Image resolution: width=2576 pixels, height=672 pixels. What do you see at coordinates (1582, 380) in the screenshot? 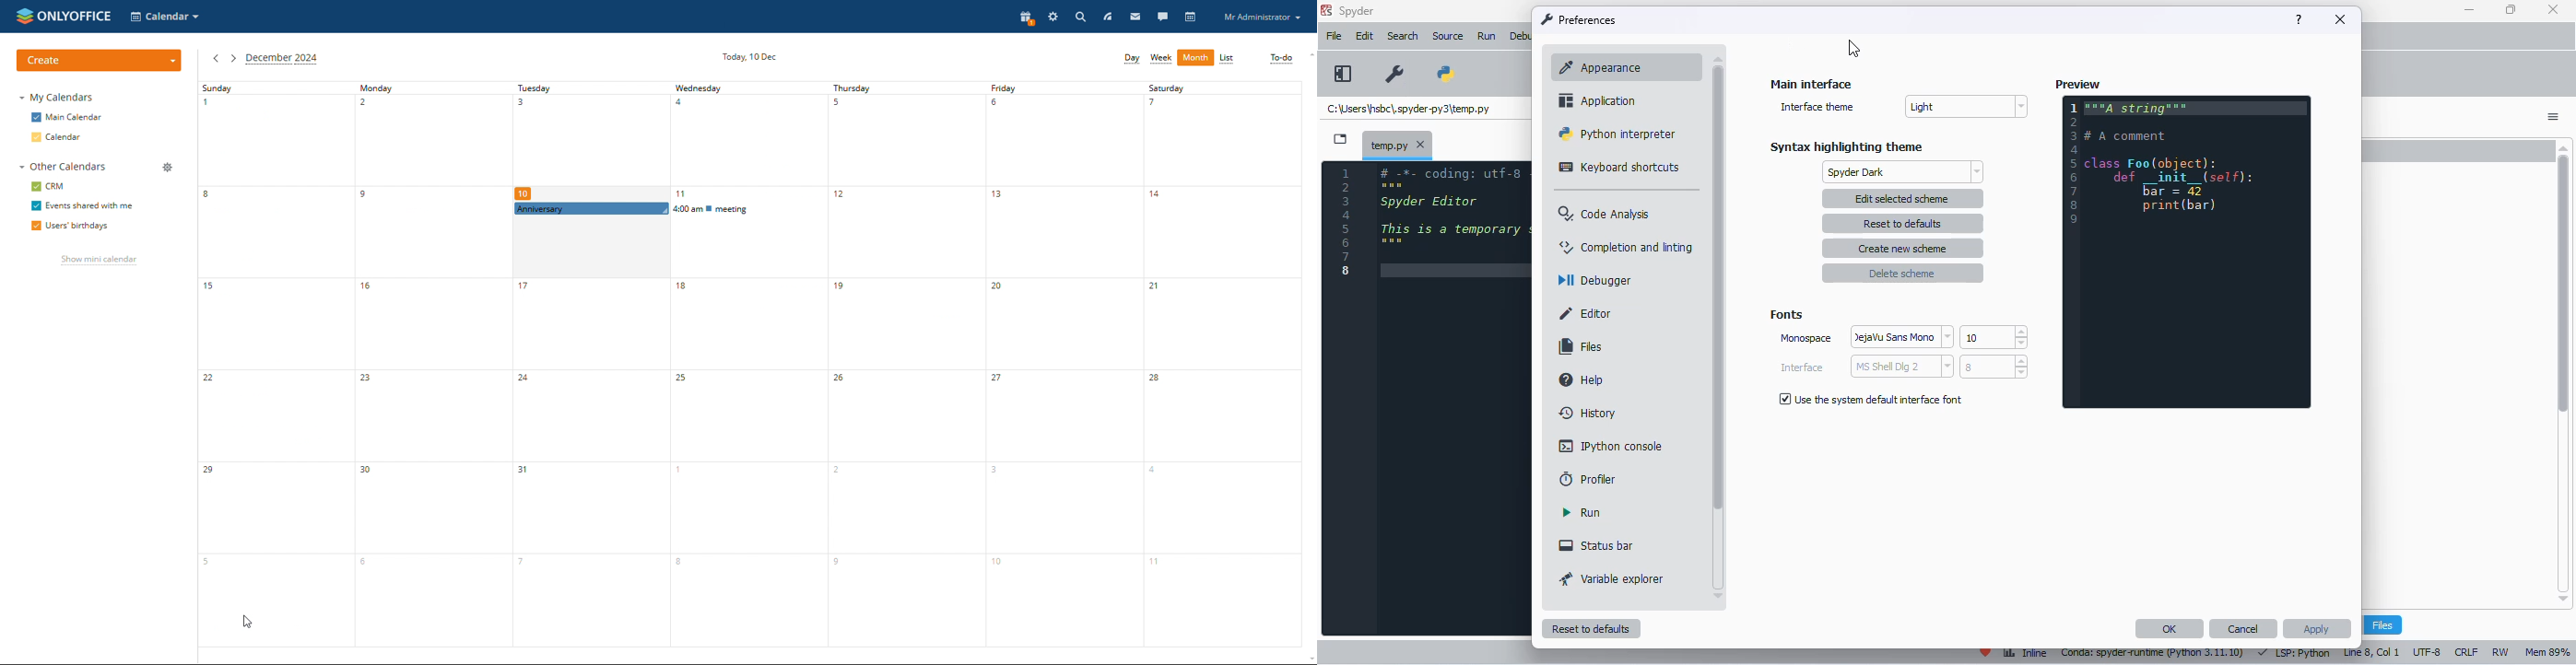
I see `help` at bounding box center [1582, 380].